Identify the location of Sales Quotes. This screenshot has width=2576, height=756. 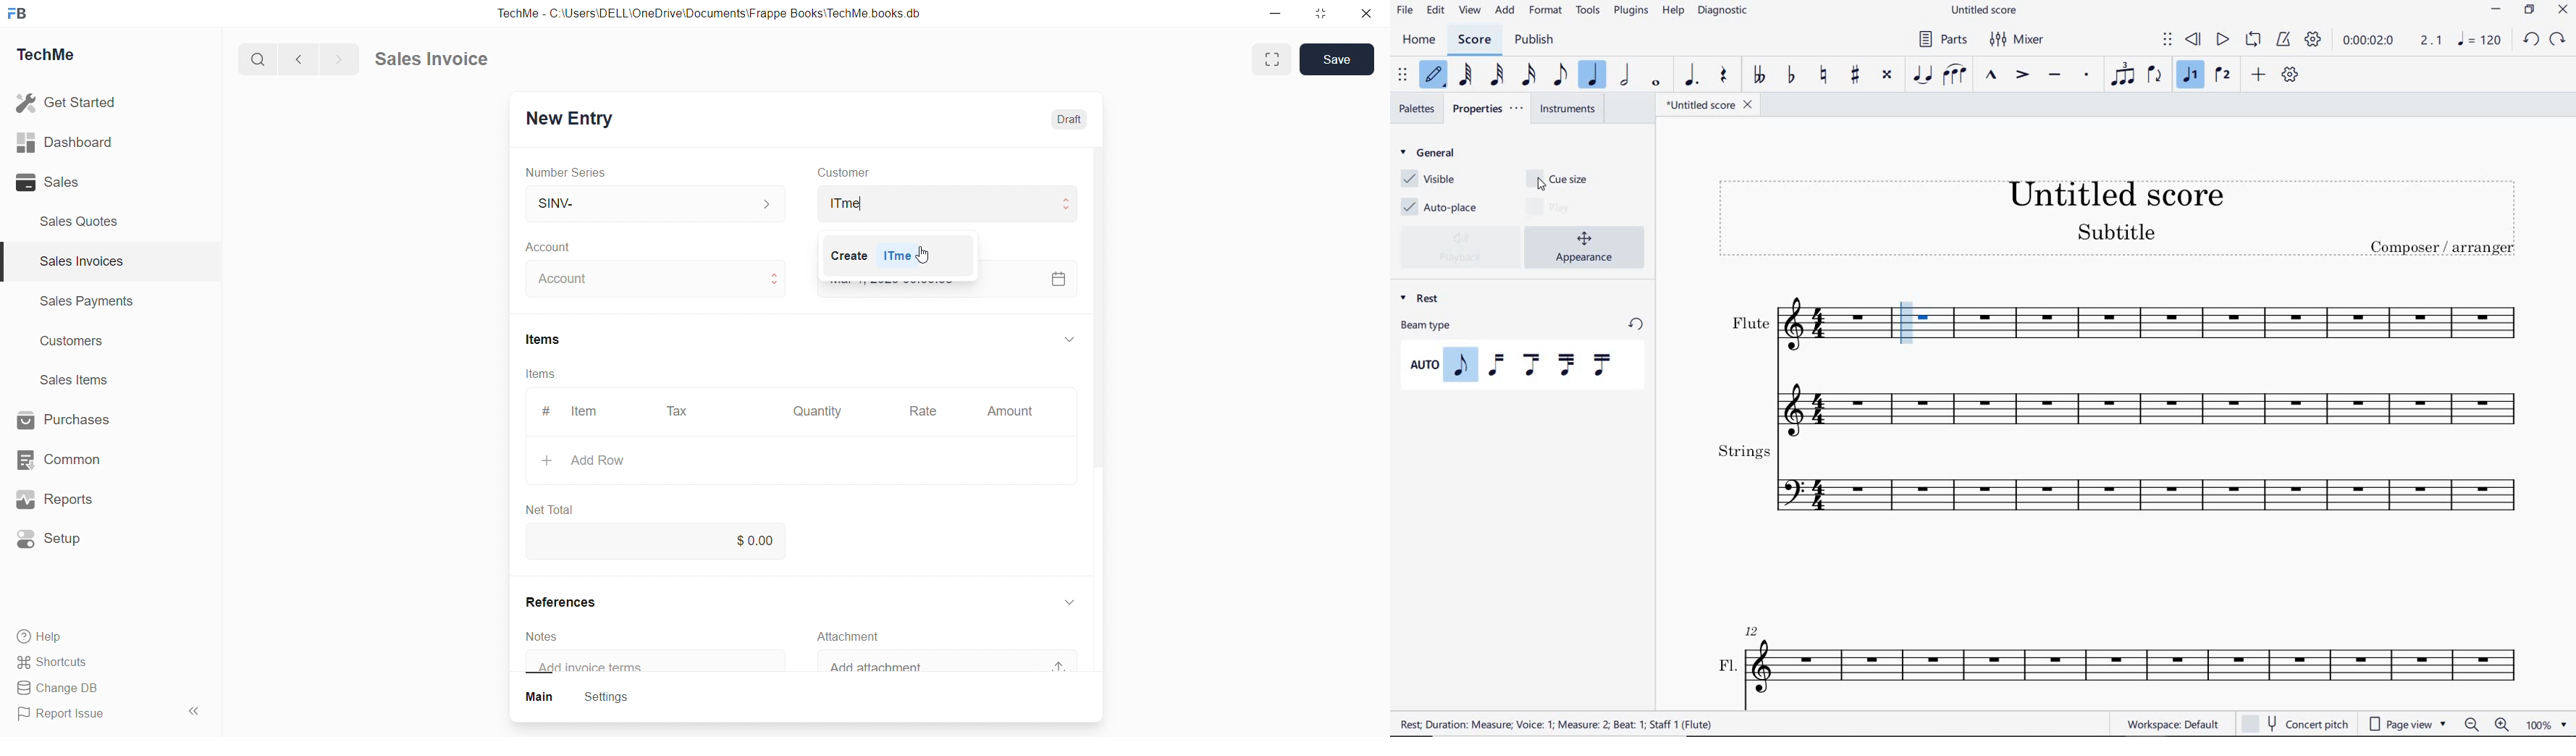
(85, 221).